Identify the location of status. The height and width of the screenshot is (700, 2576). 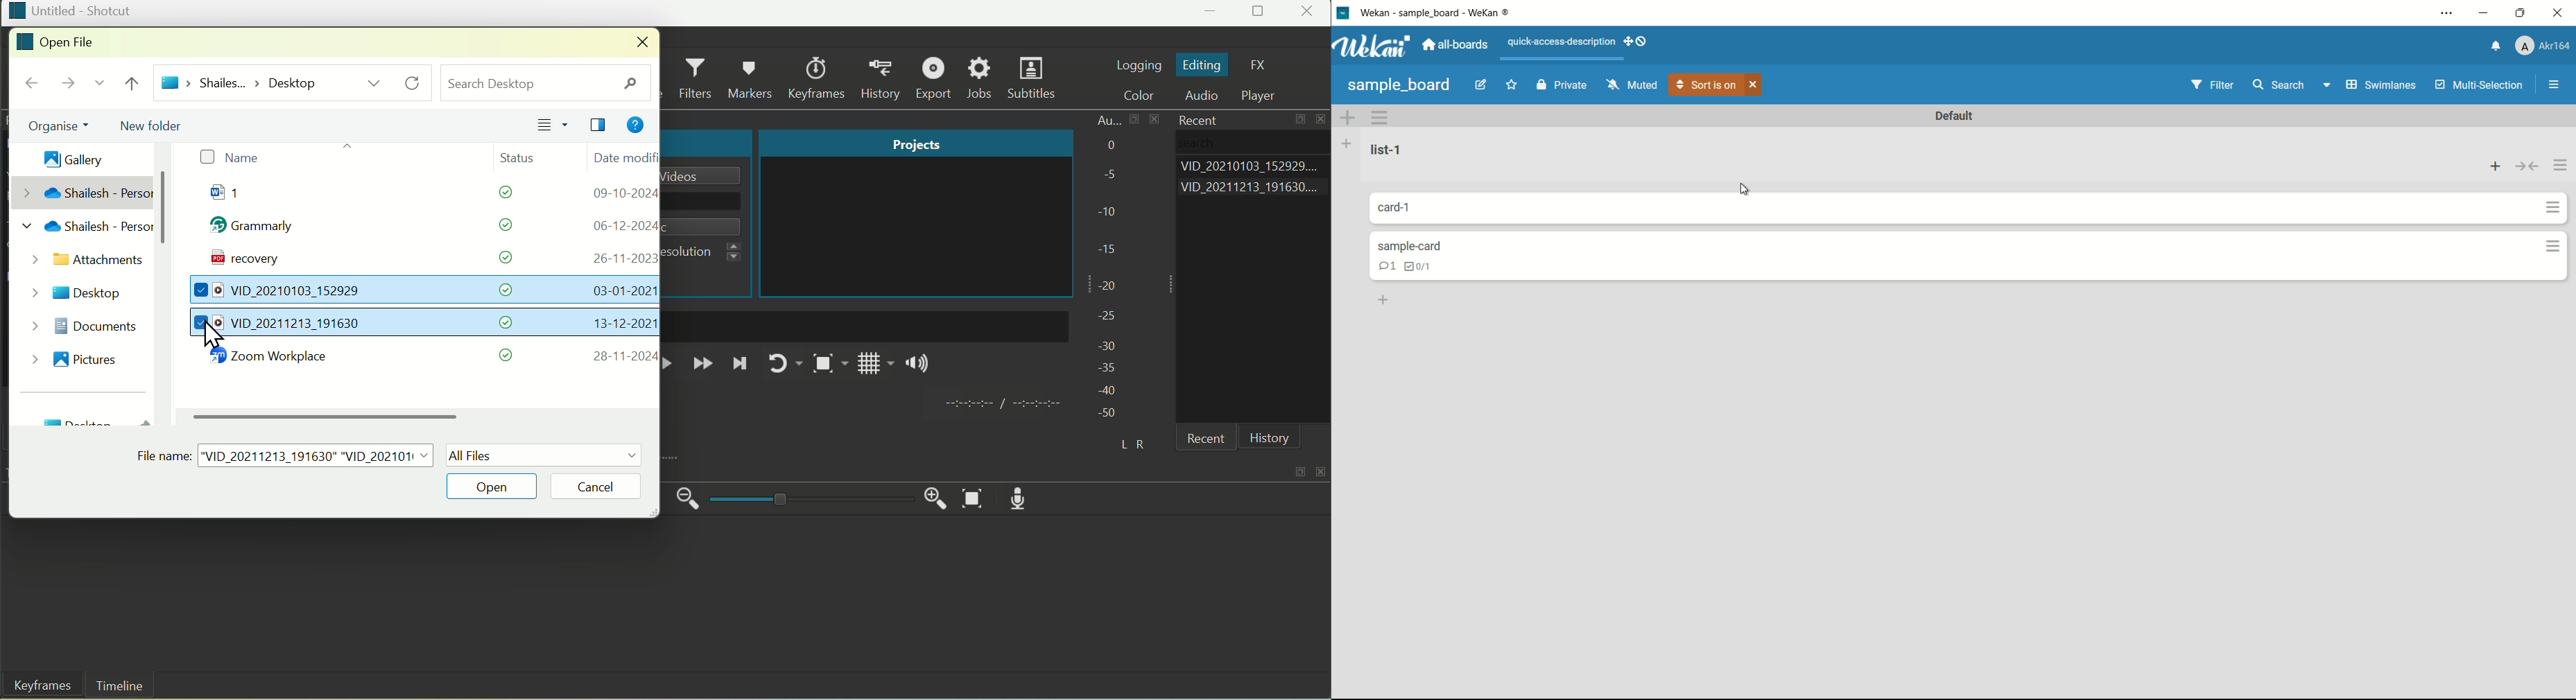
(503, 290).